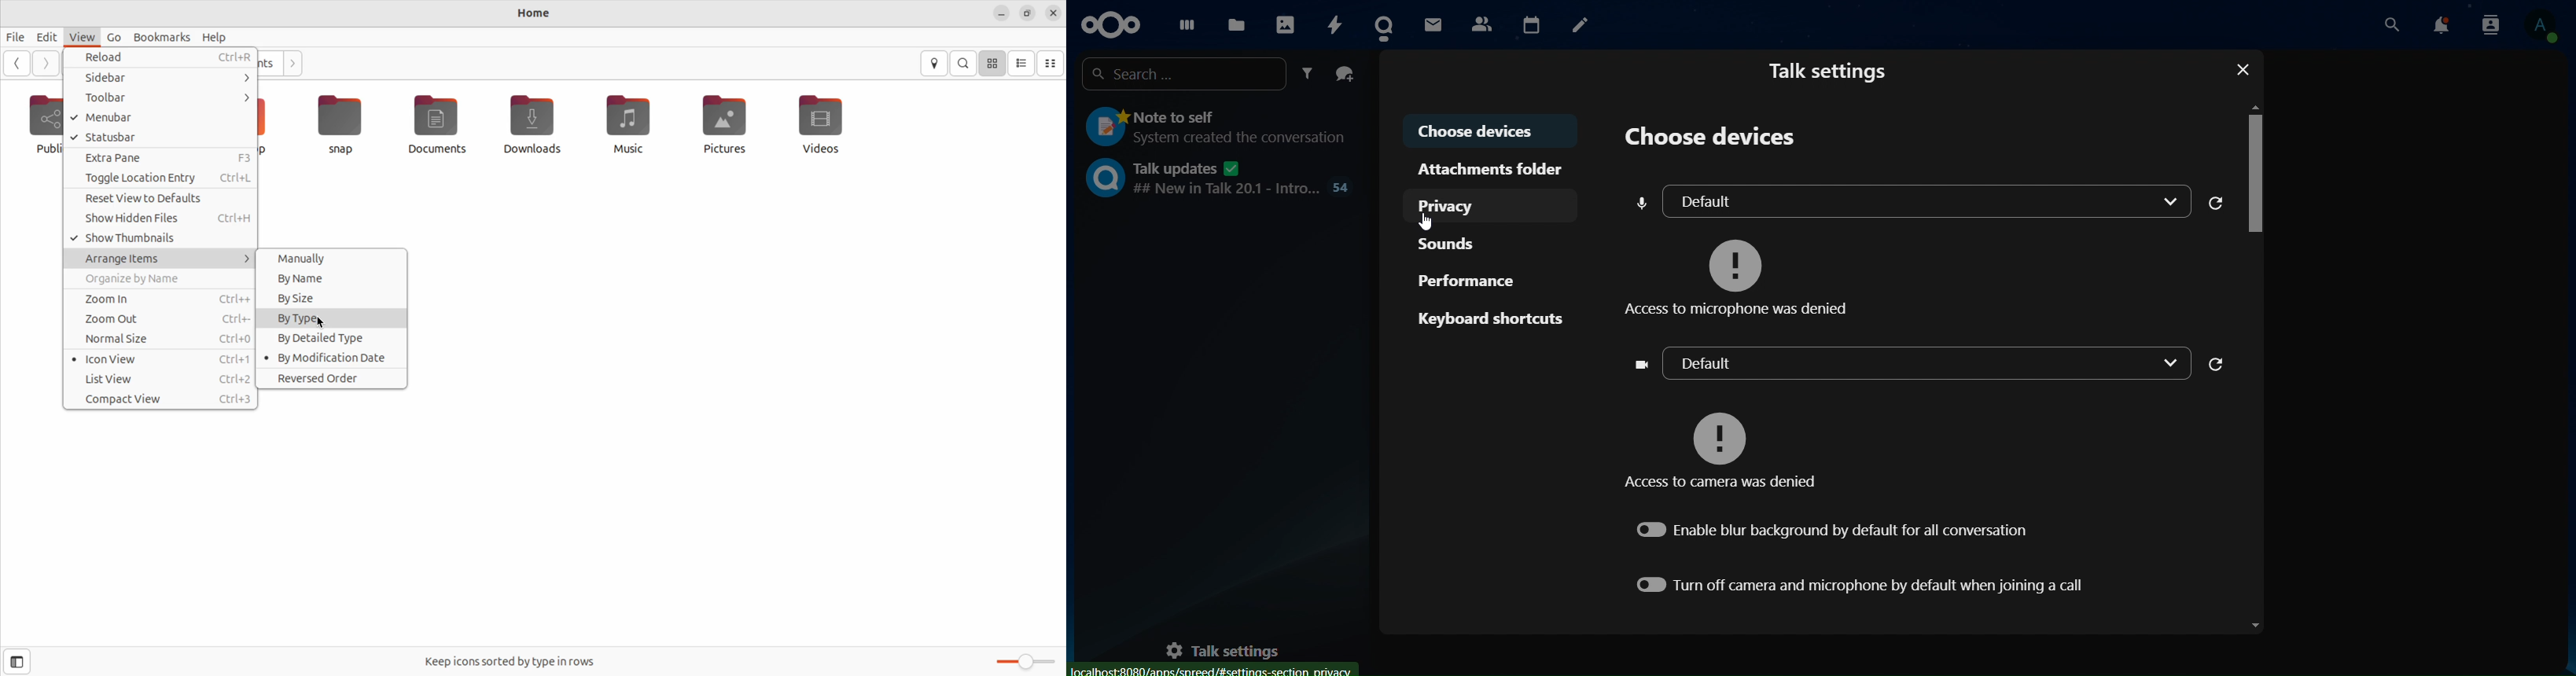  What do you see at coordinates (1109, 24) in the screenshot?
I see `icon` at bounding box center [1109, 24].